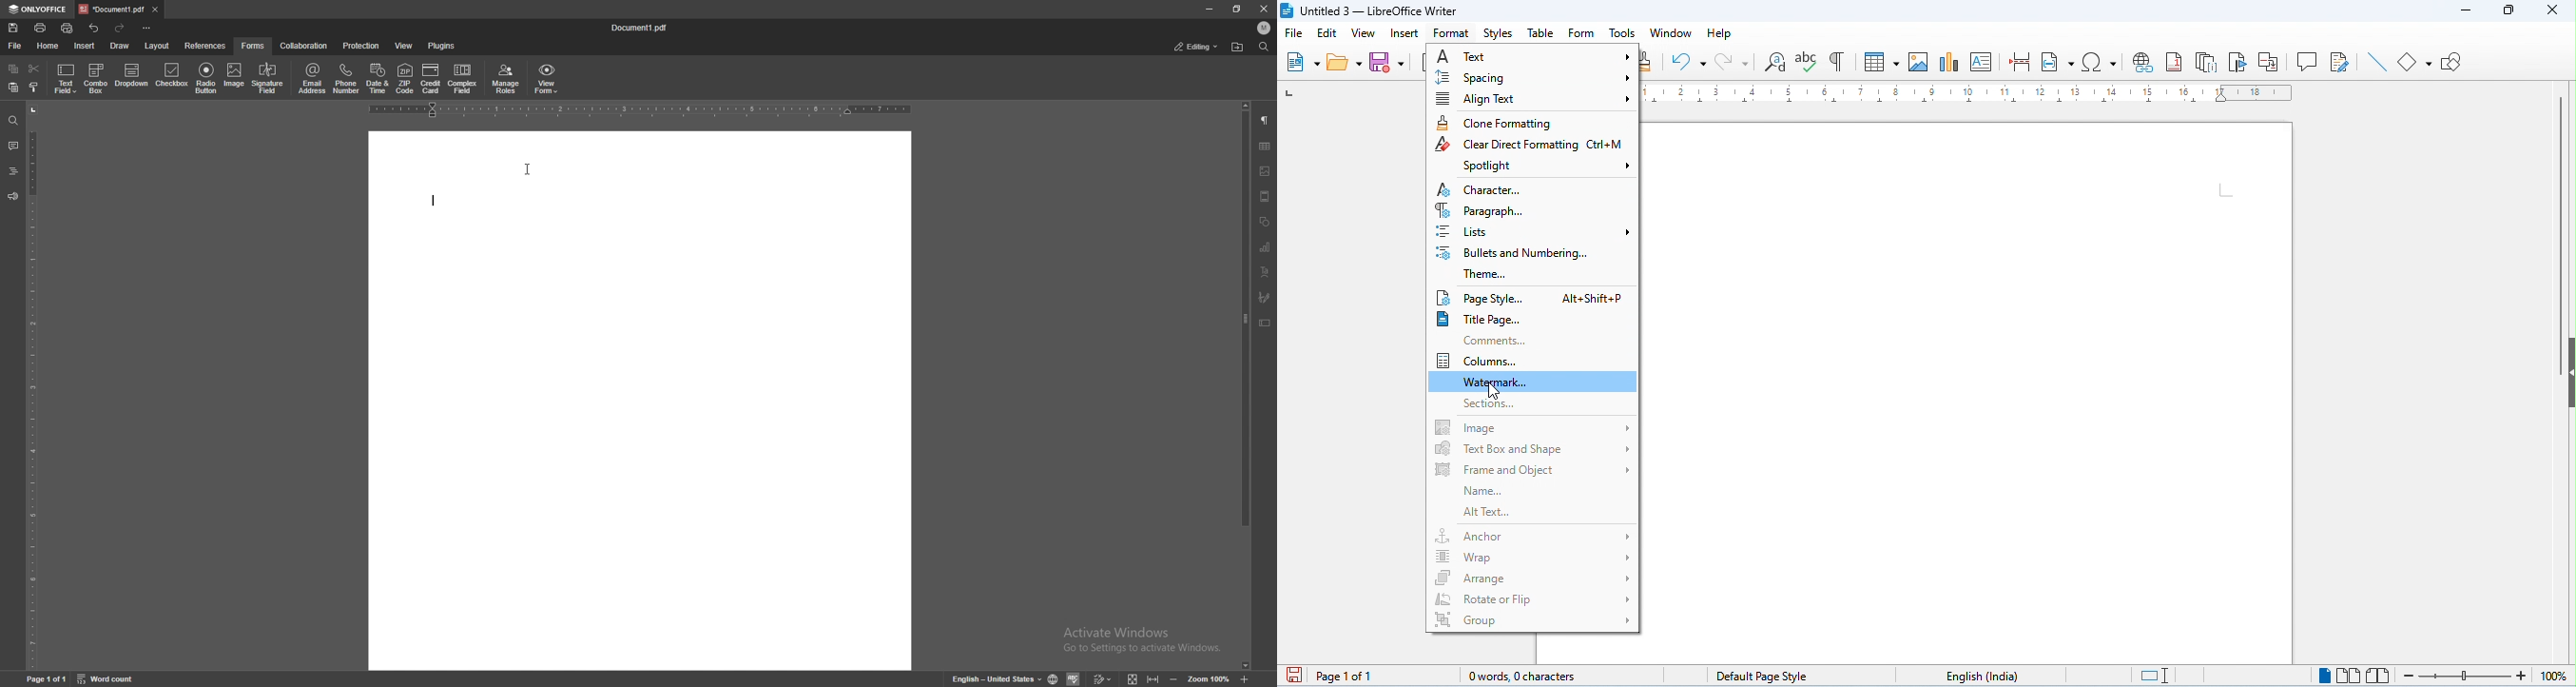 The height and width of the screenshot is (700, 2576). Describe the element at coordinates (1674, 33) in the screenshot. I see `window` at that location.